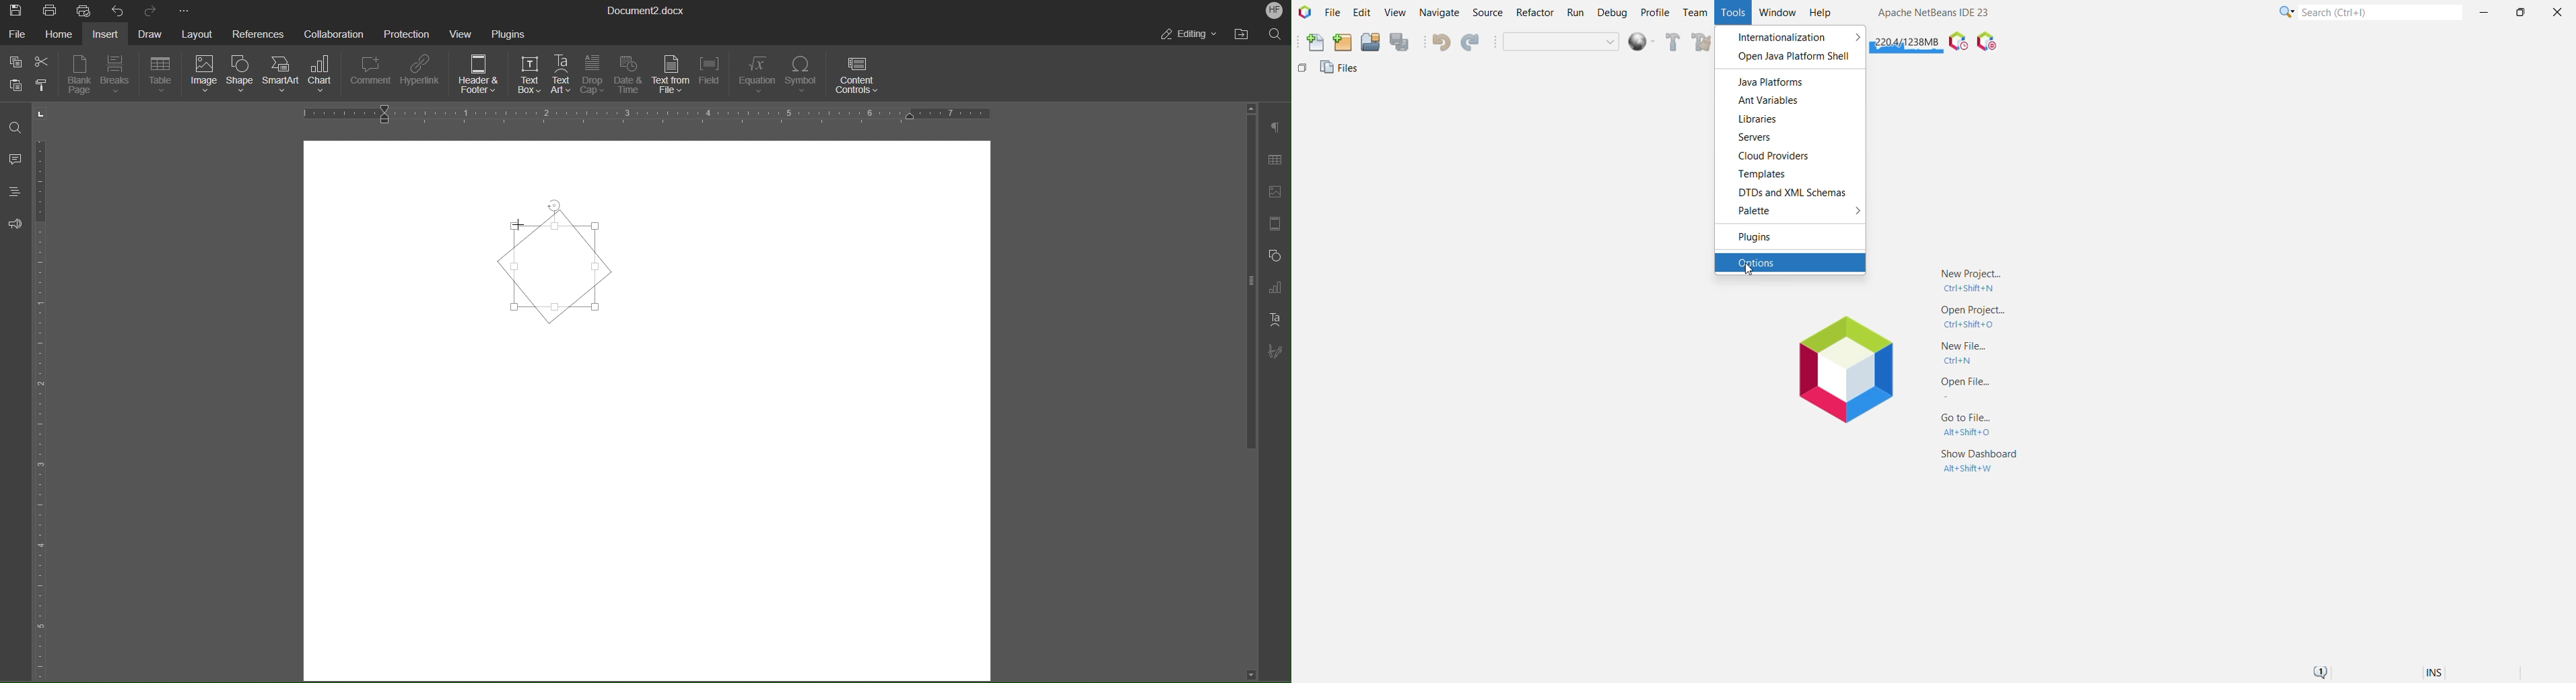 The height and width of the screenshot is (700, 2576). Describe the element at coordinates (16, 159) in the screenshot. I see `Comments` at that location.